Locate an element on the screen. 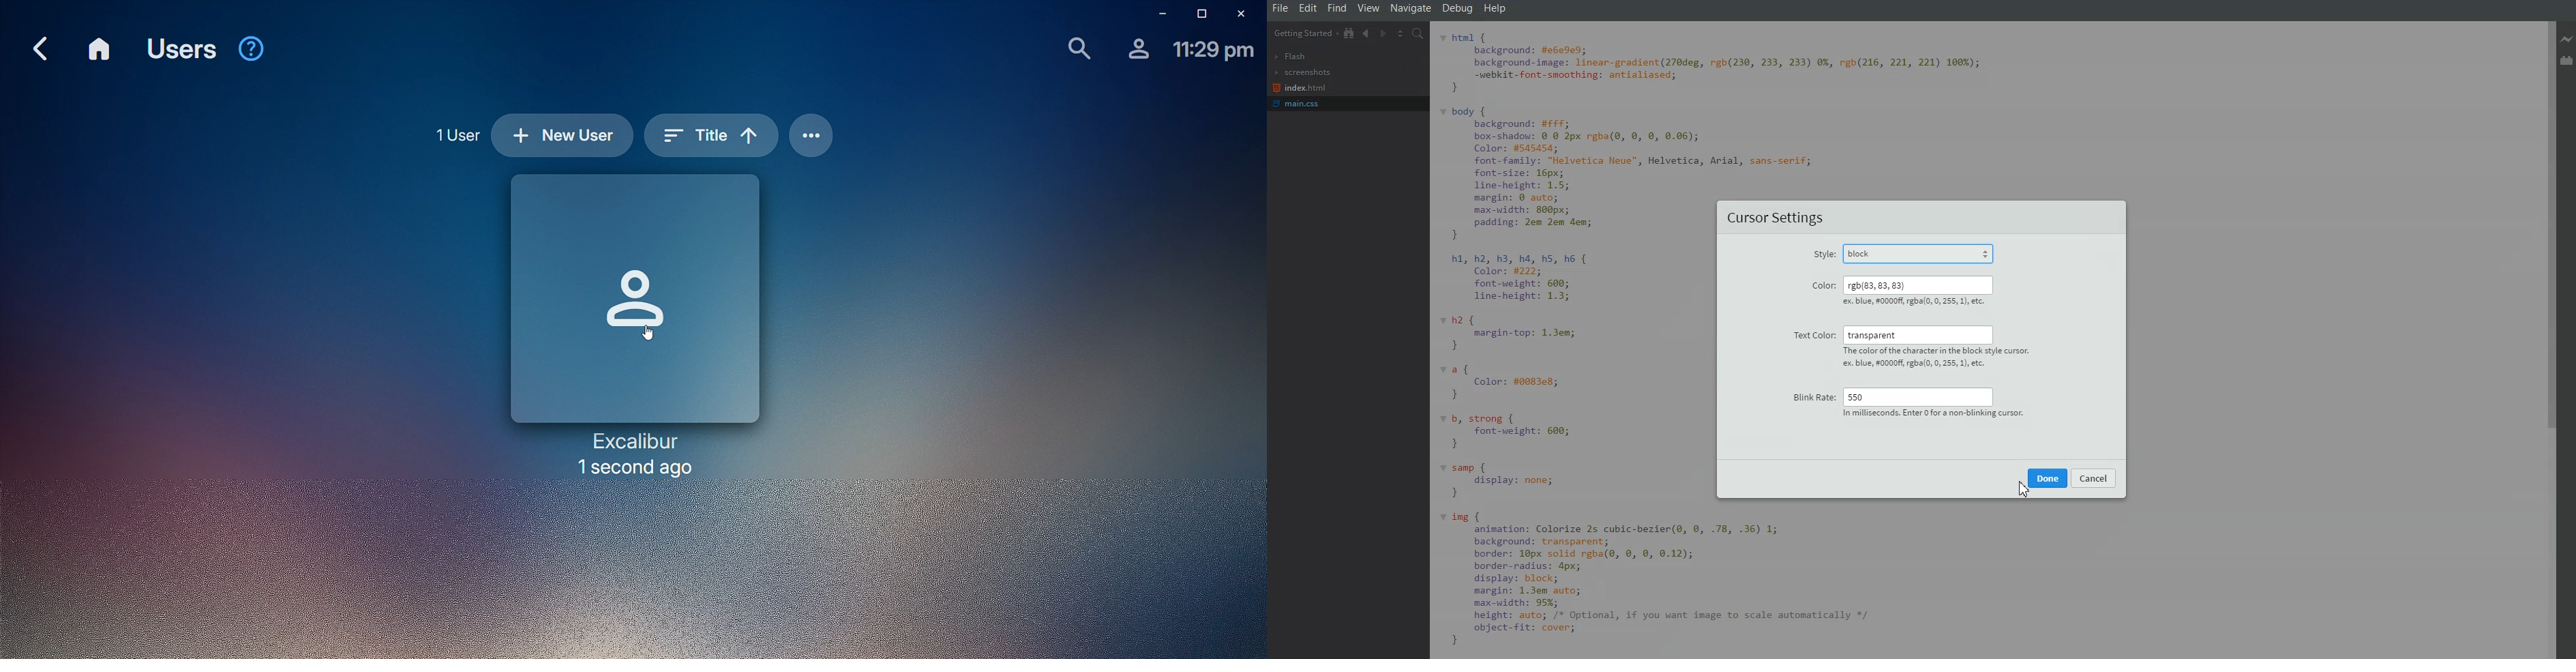 The image size is (2576, 672). Style is located at coordinates (1823, 256).